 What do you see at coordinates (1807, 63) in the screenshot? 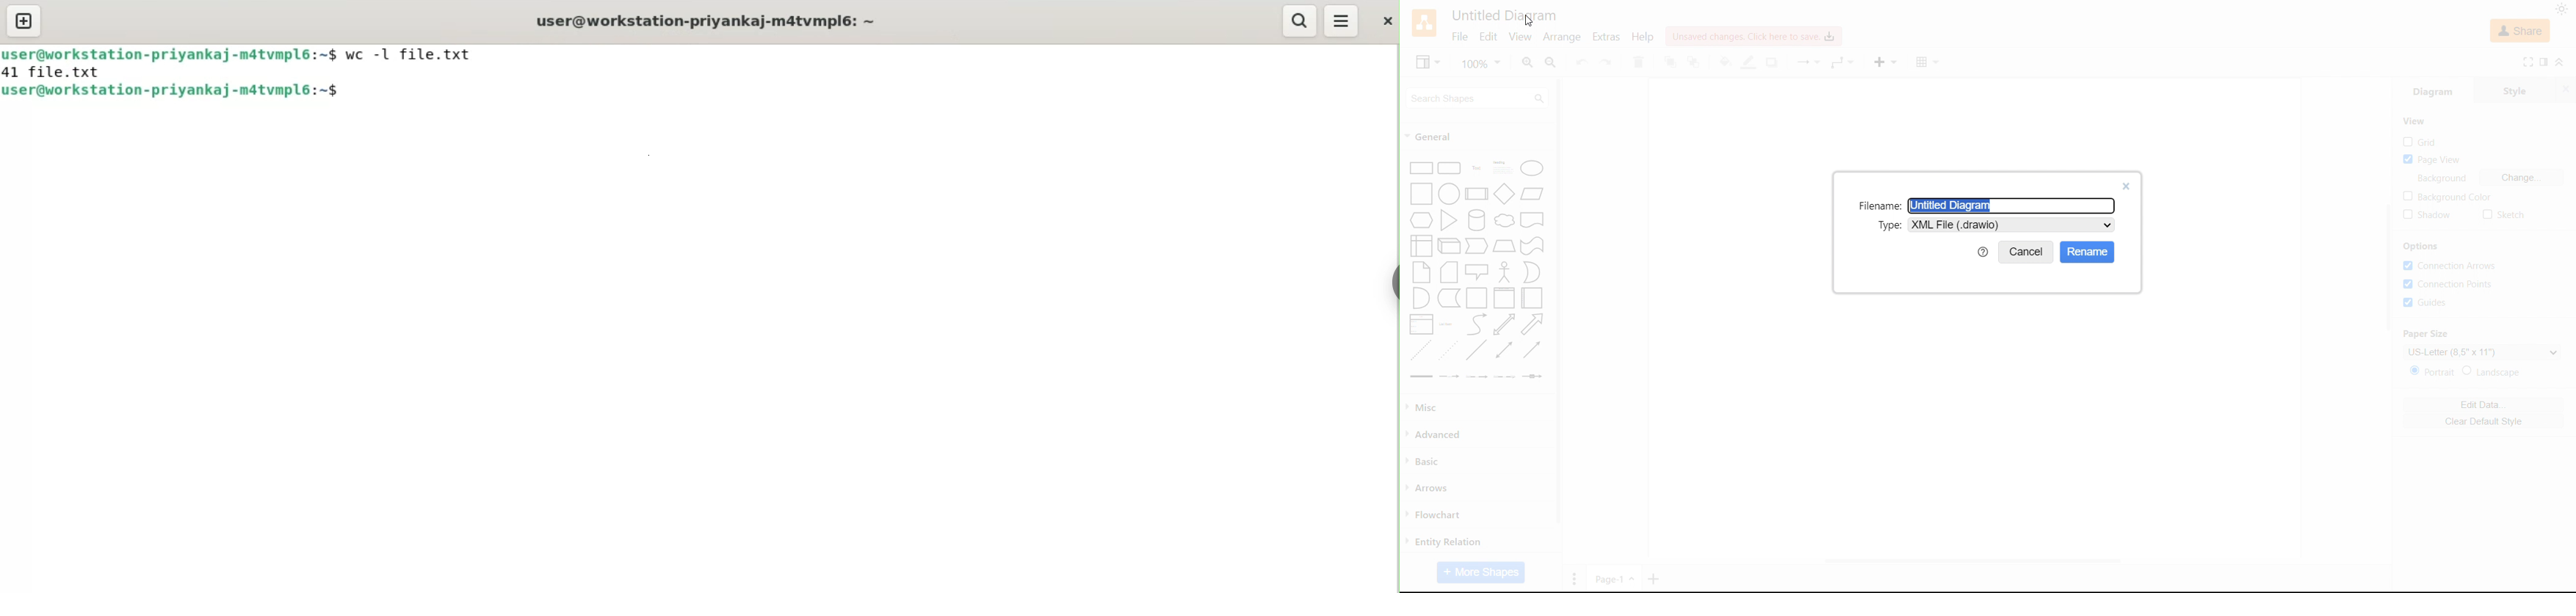
I see `Connectors ` at bounding box center [1807, 63].